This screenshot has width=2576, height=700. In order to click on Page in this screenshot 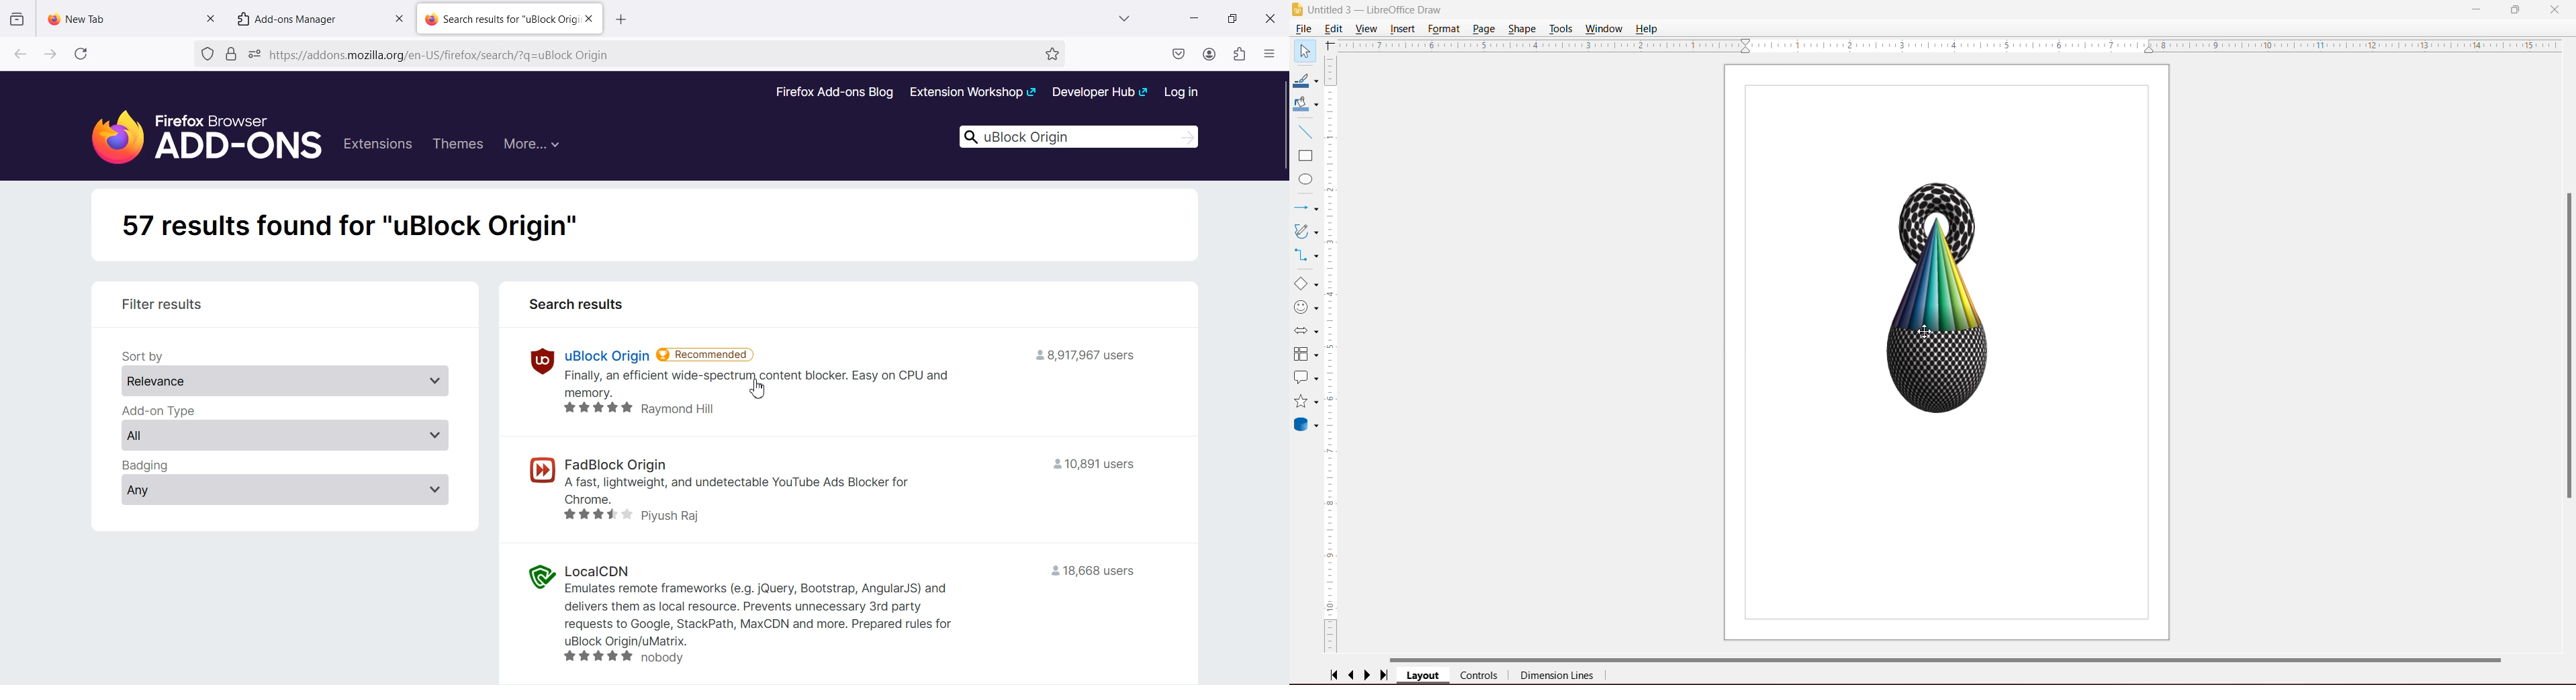, I will do `click(1485, 29)`.